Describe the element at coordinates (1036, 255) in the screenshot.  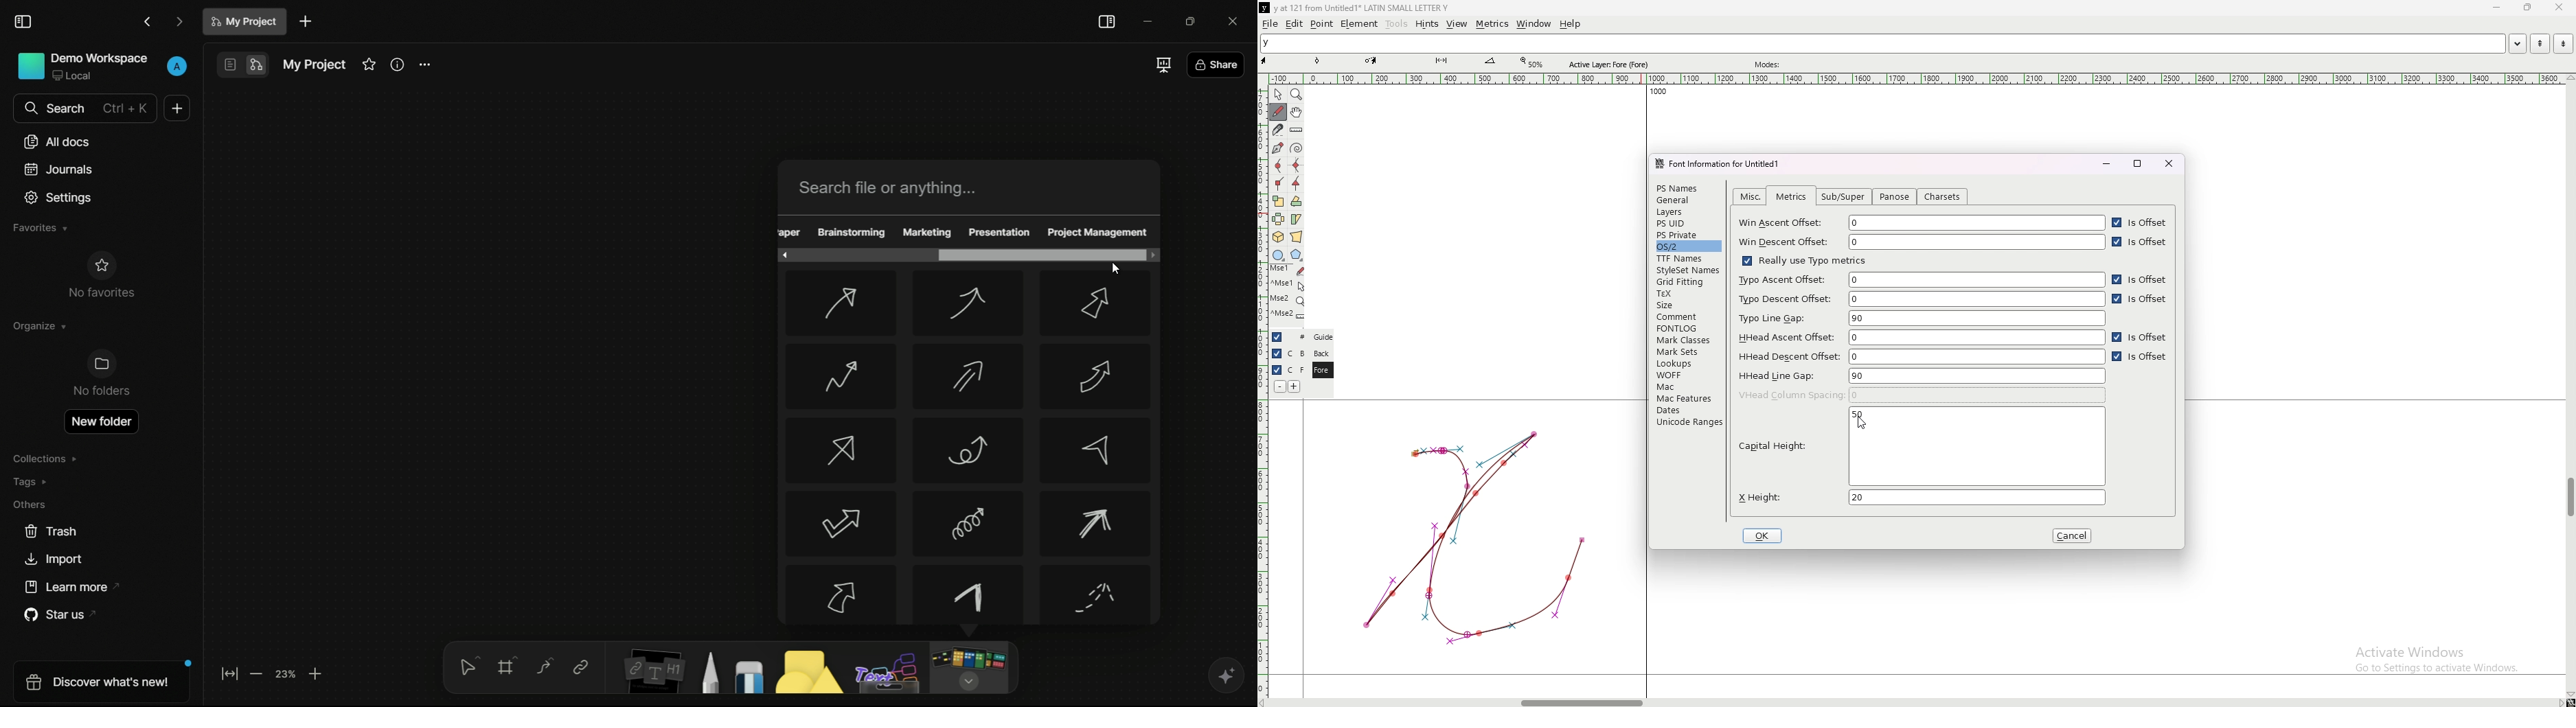
I see `scroll bar` at that location.